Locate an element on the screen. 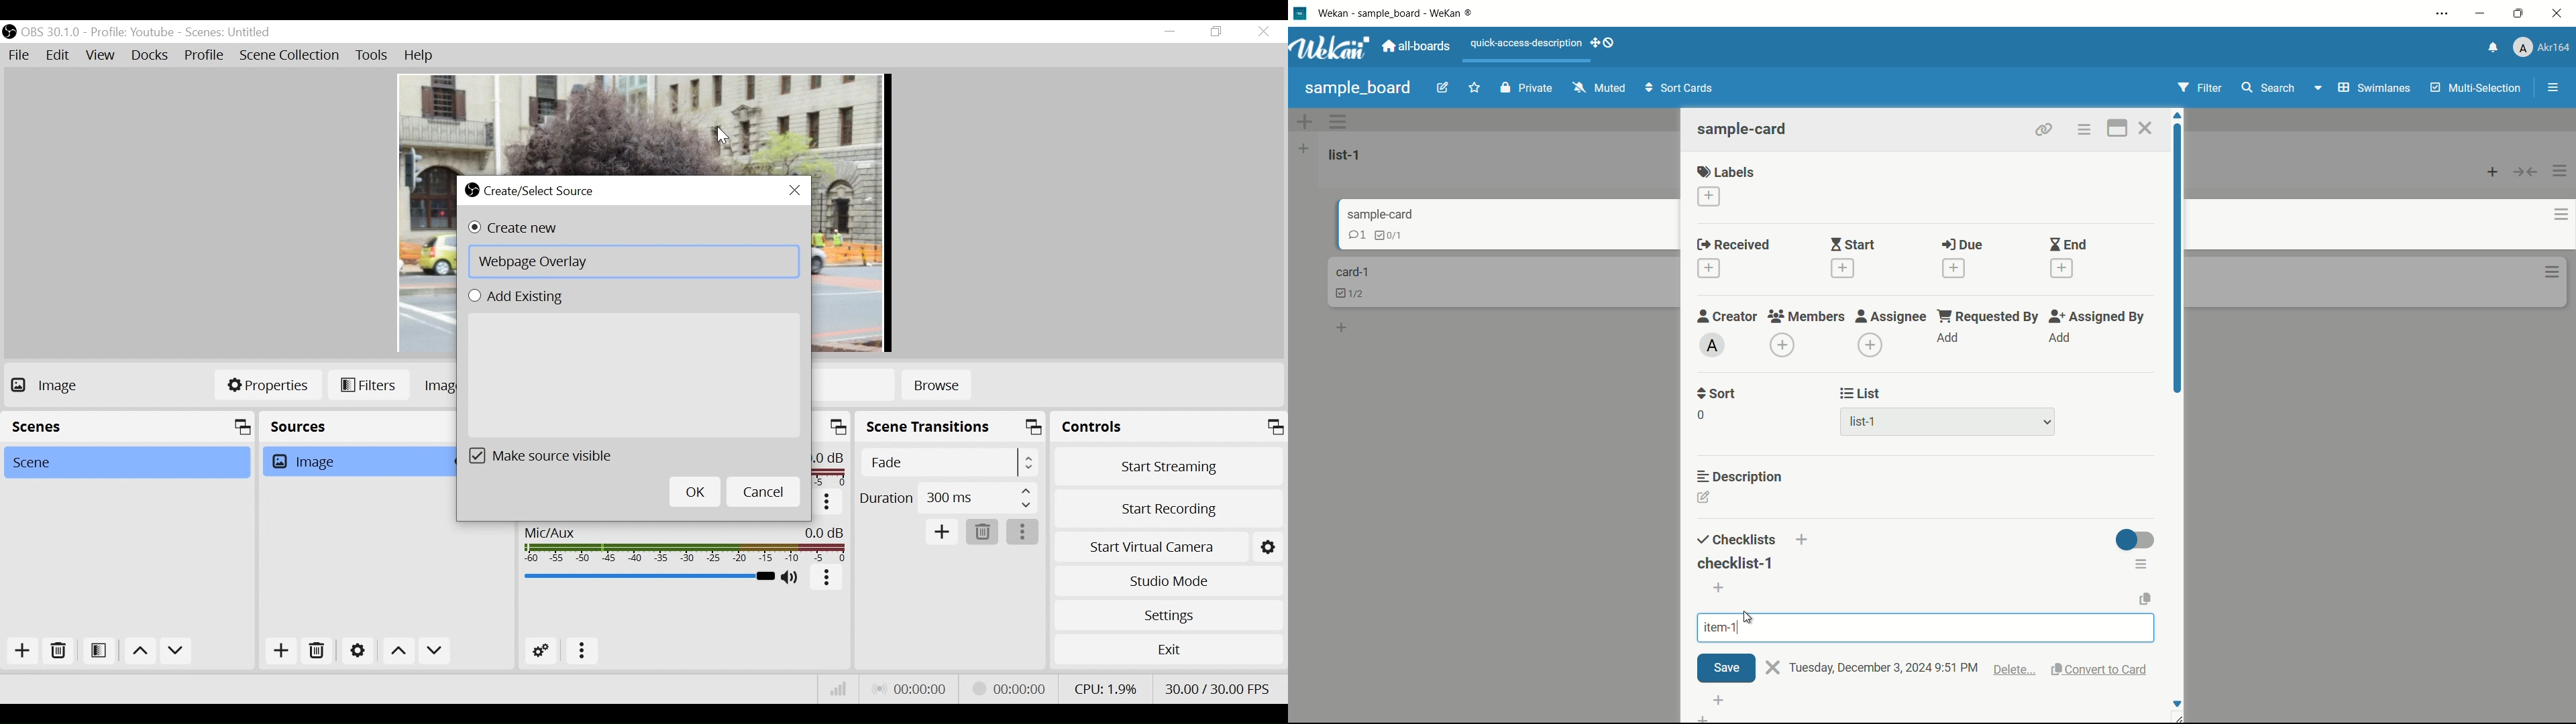  minimize is located at coordinates (1170, 31).